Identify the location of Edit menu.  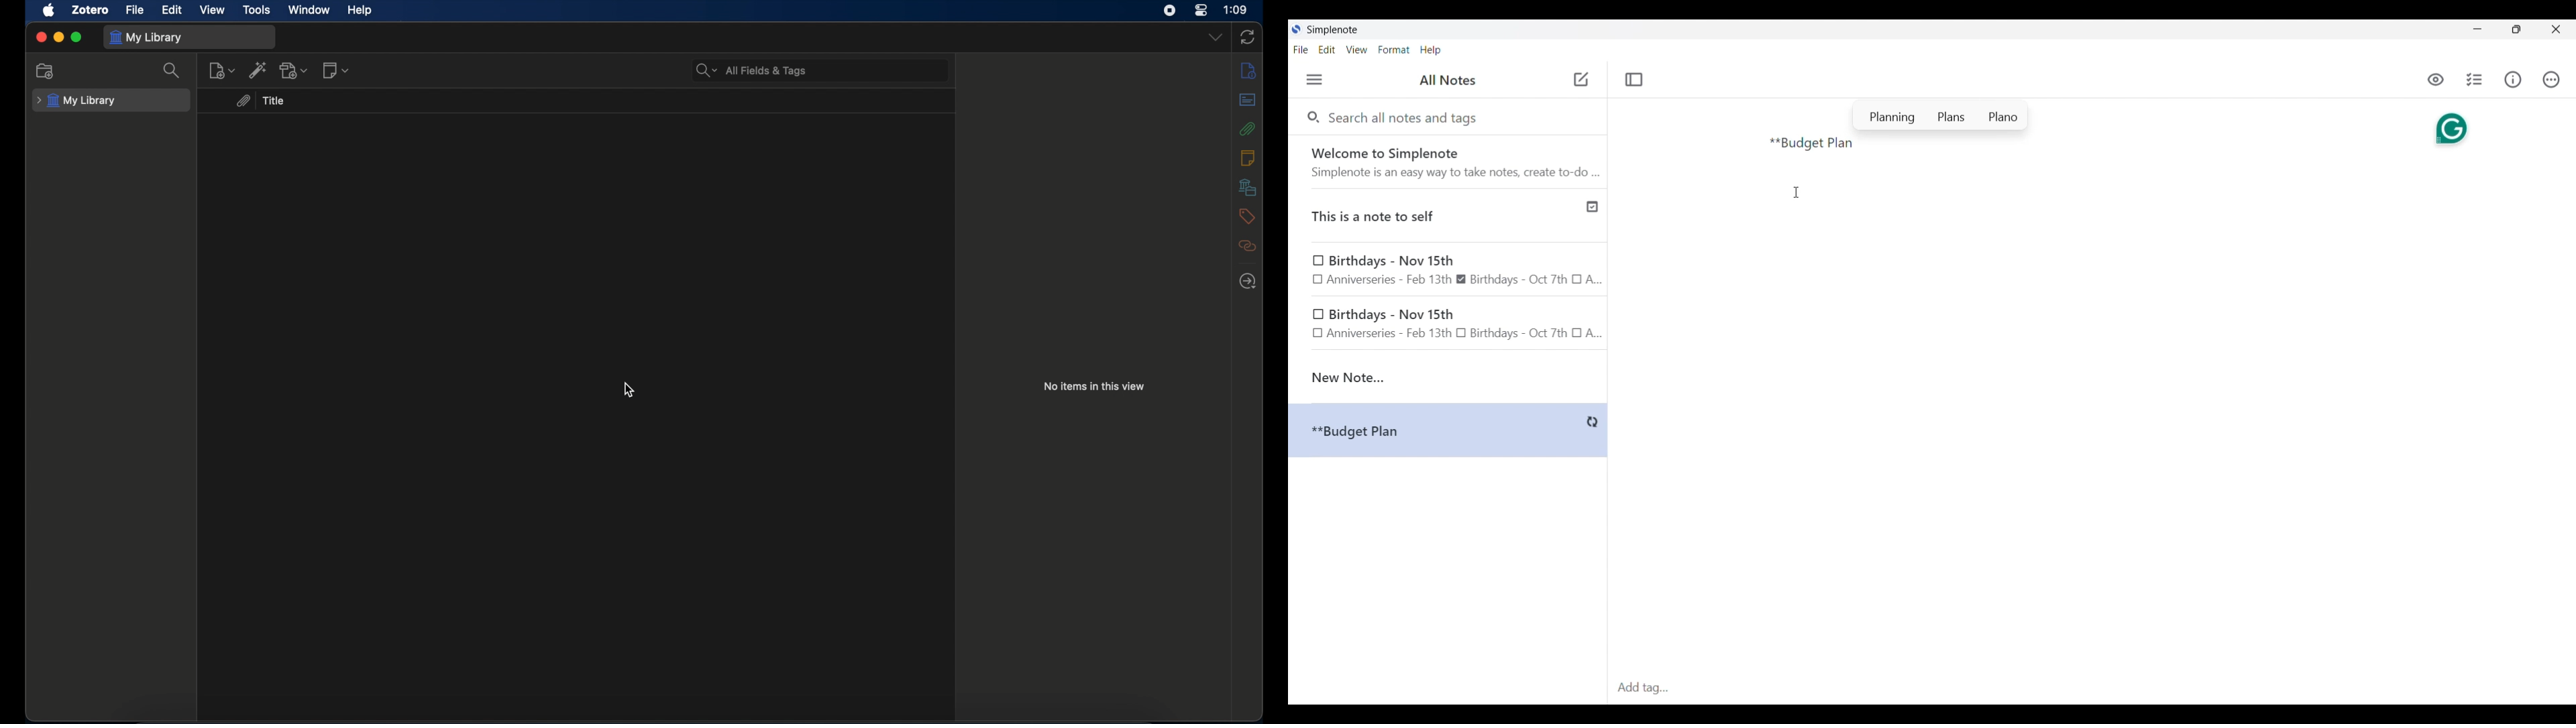
(1328, 49).